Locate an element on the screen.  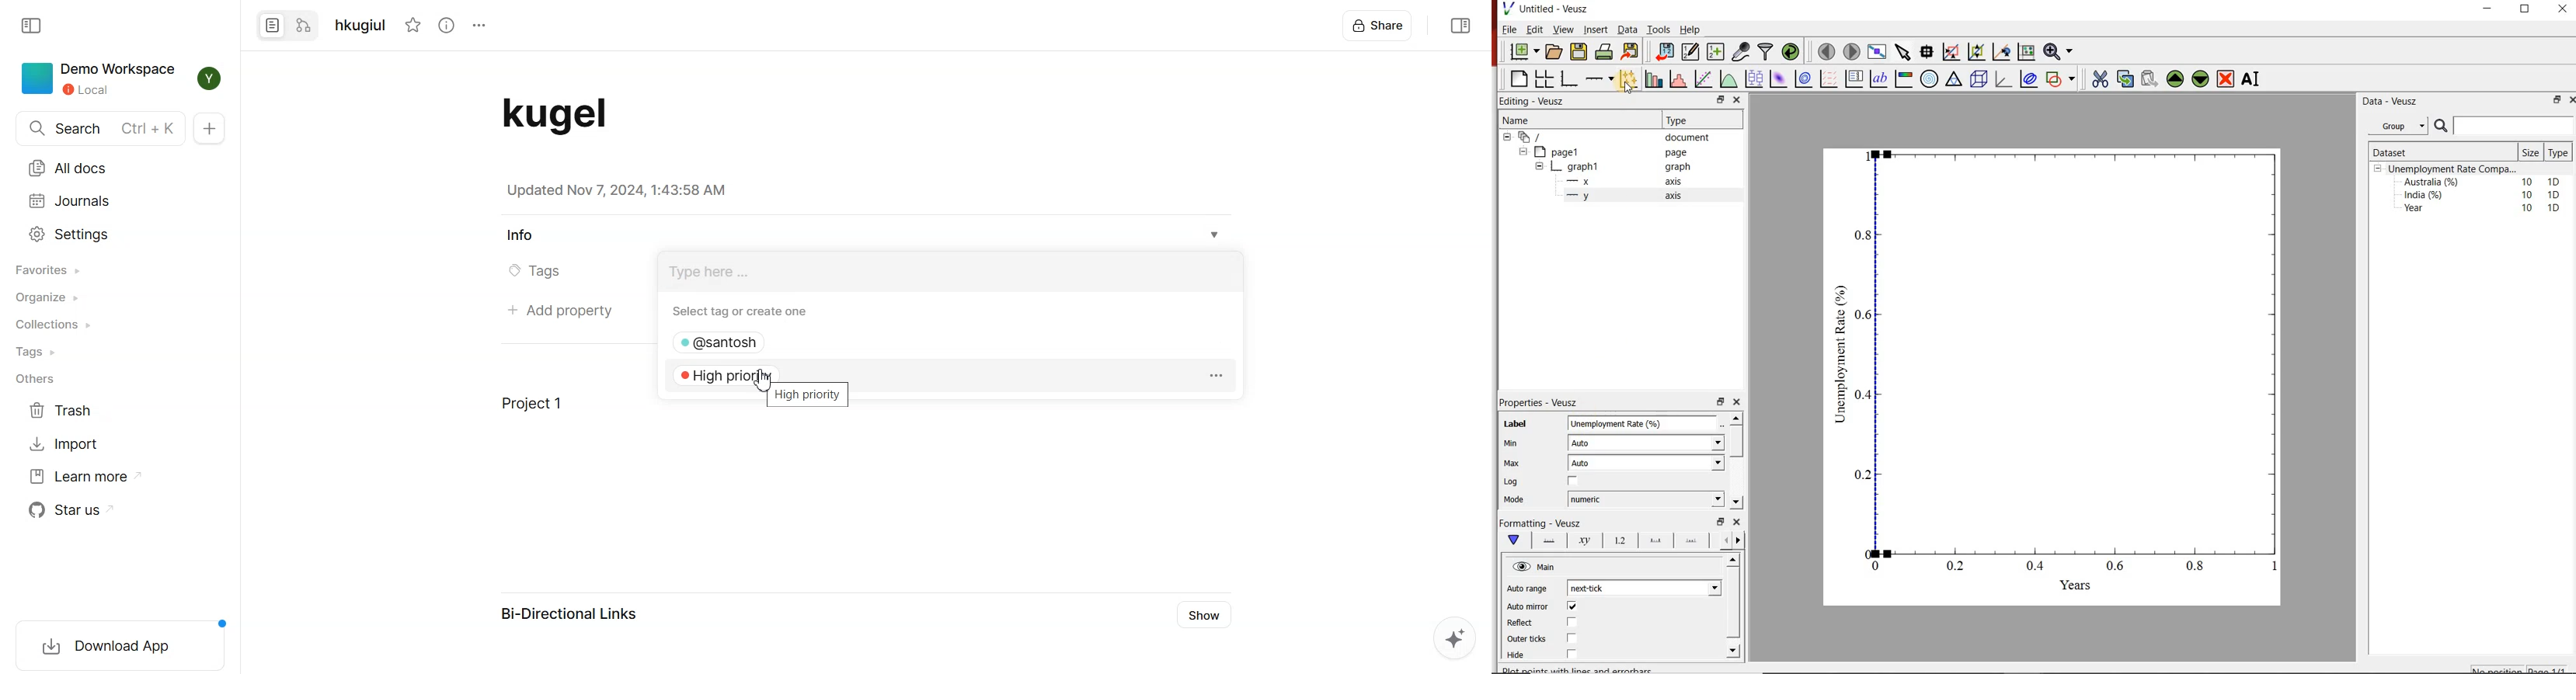
plot key is located at coordinates (1853, 79).